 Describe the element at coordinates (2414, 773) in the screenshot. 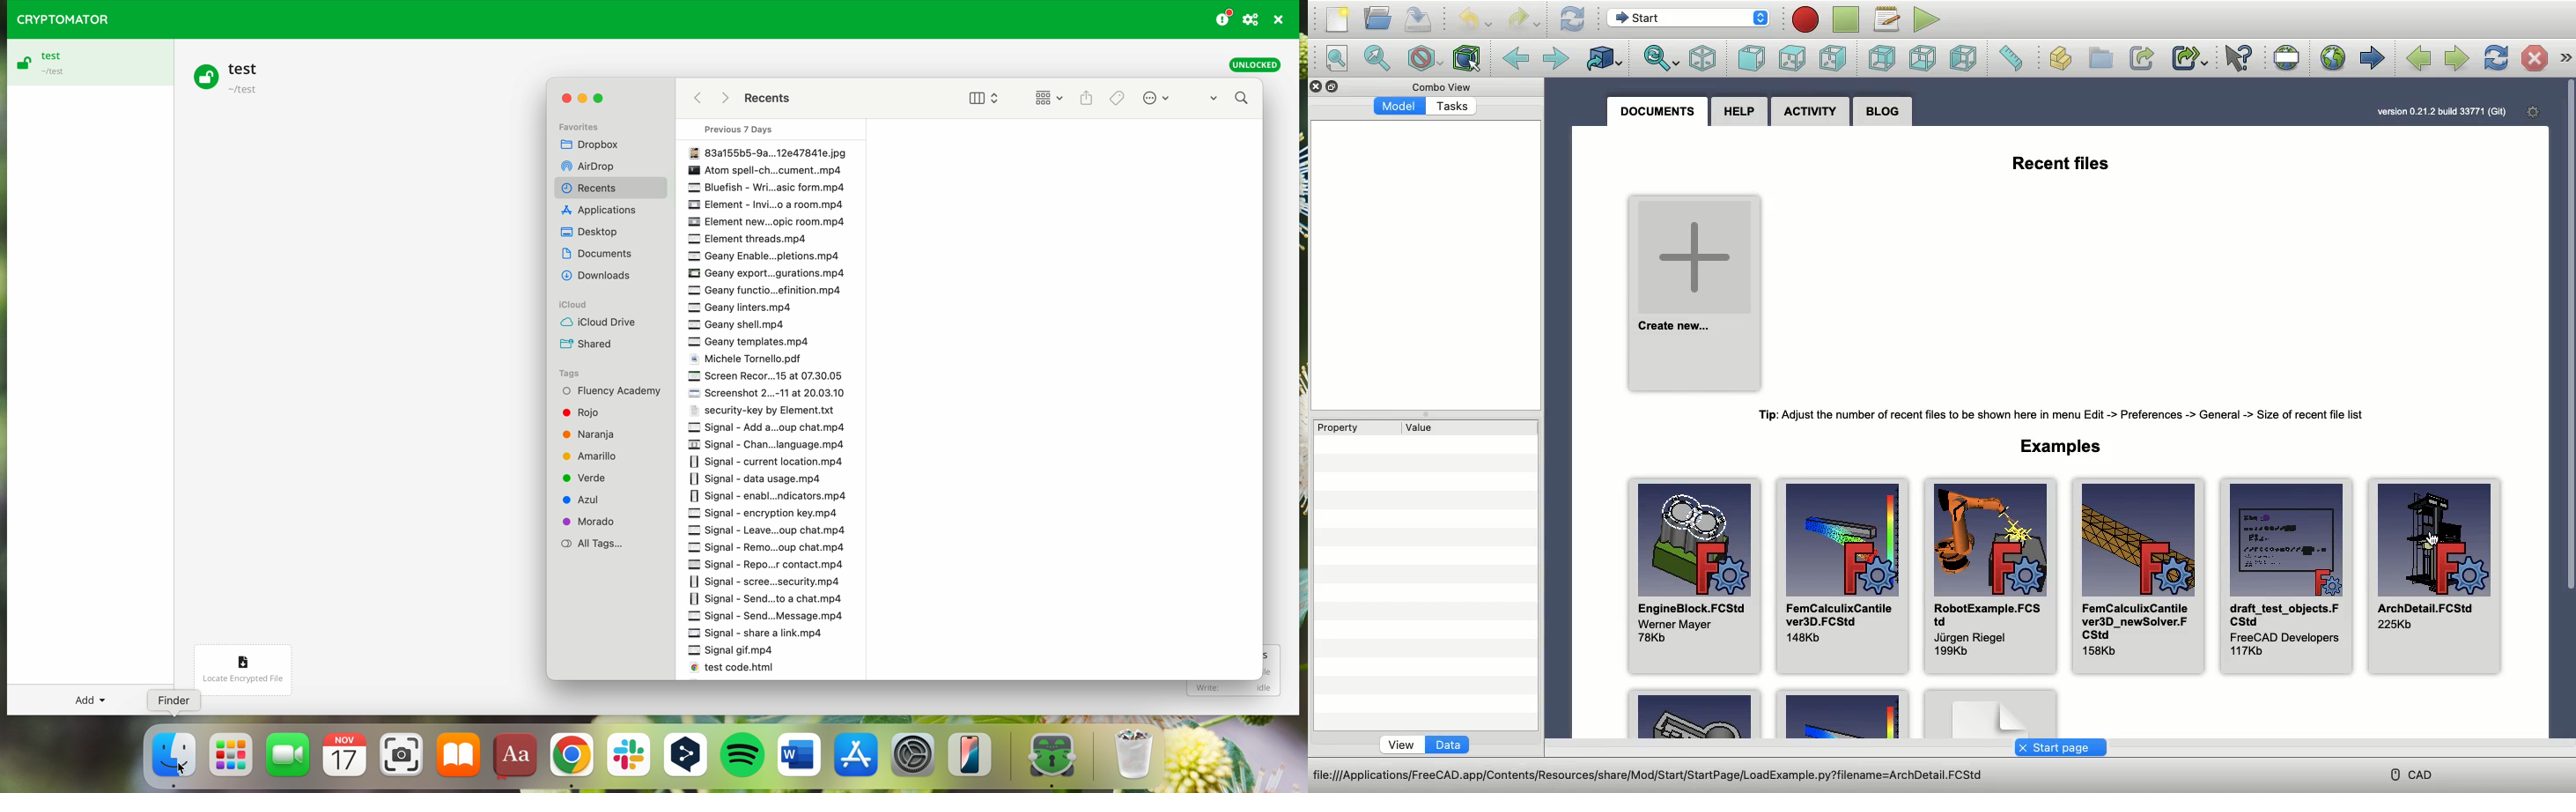

I see `CAD menu` at that location.